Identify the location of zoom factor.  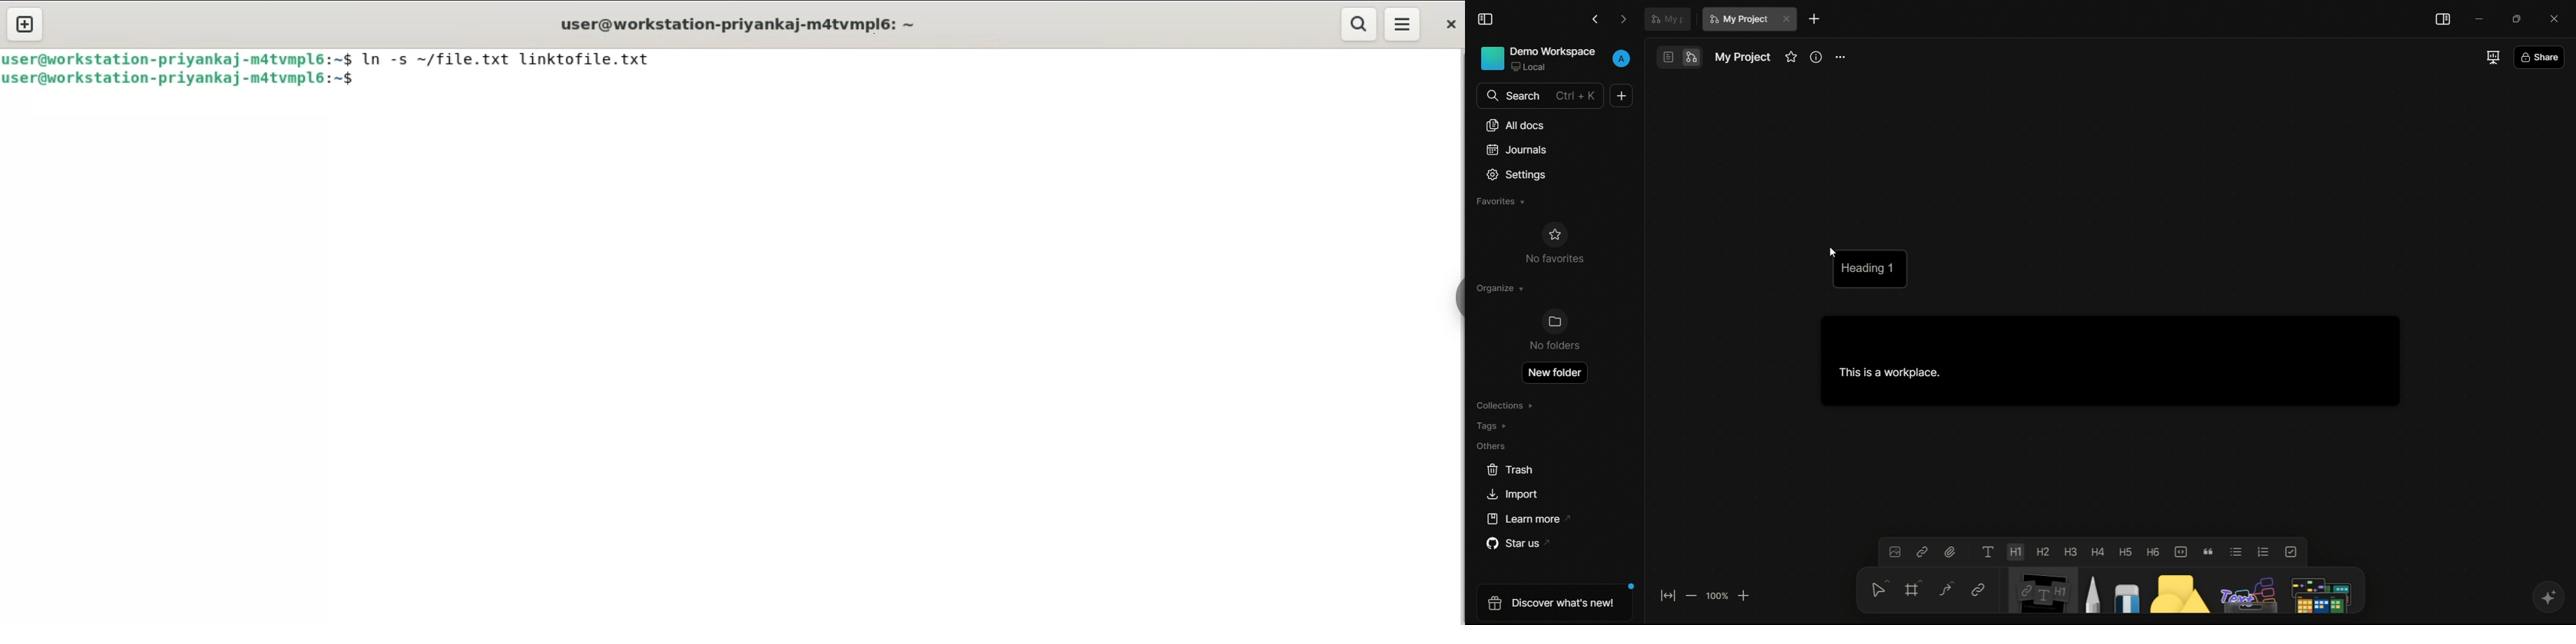
(1717, 597).